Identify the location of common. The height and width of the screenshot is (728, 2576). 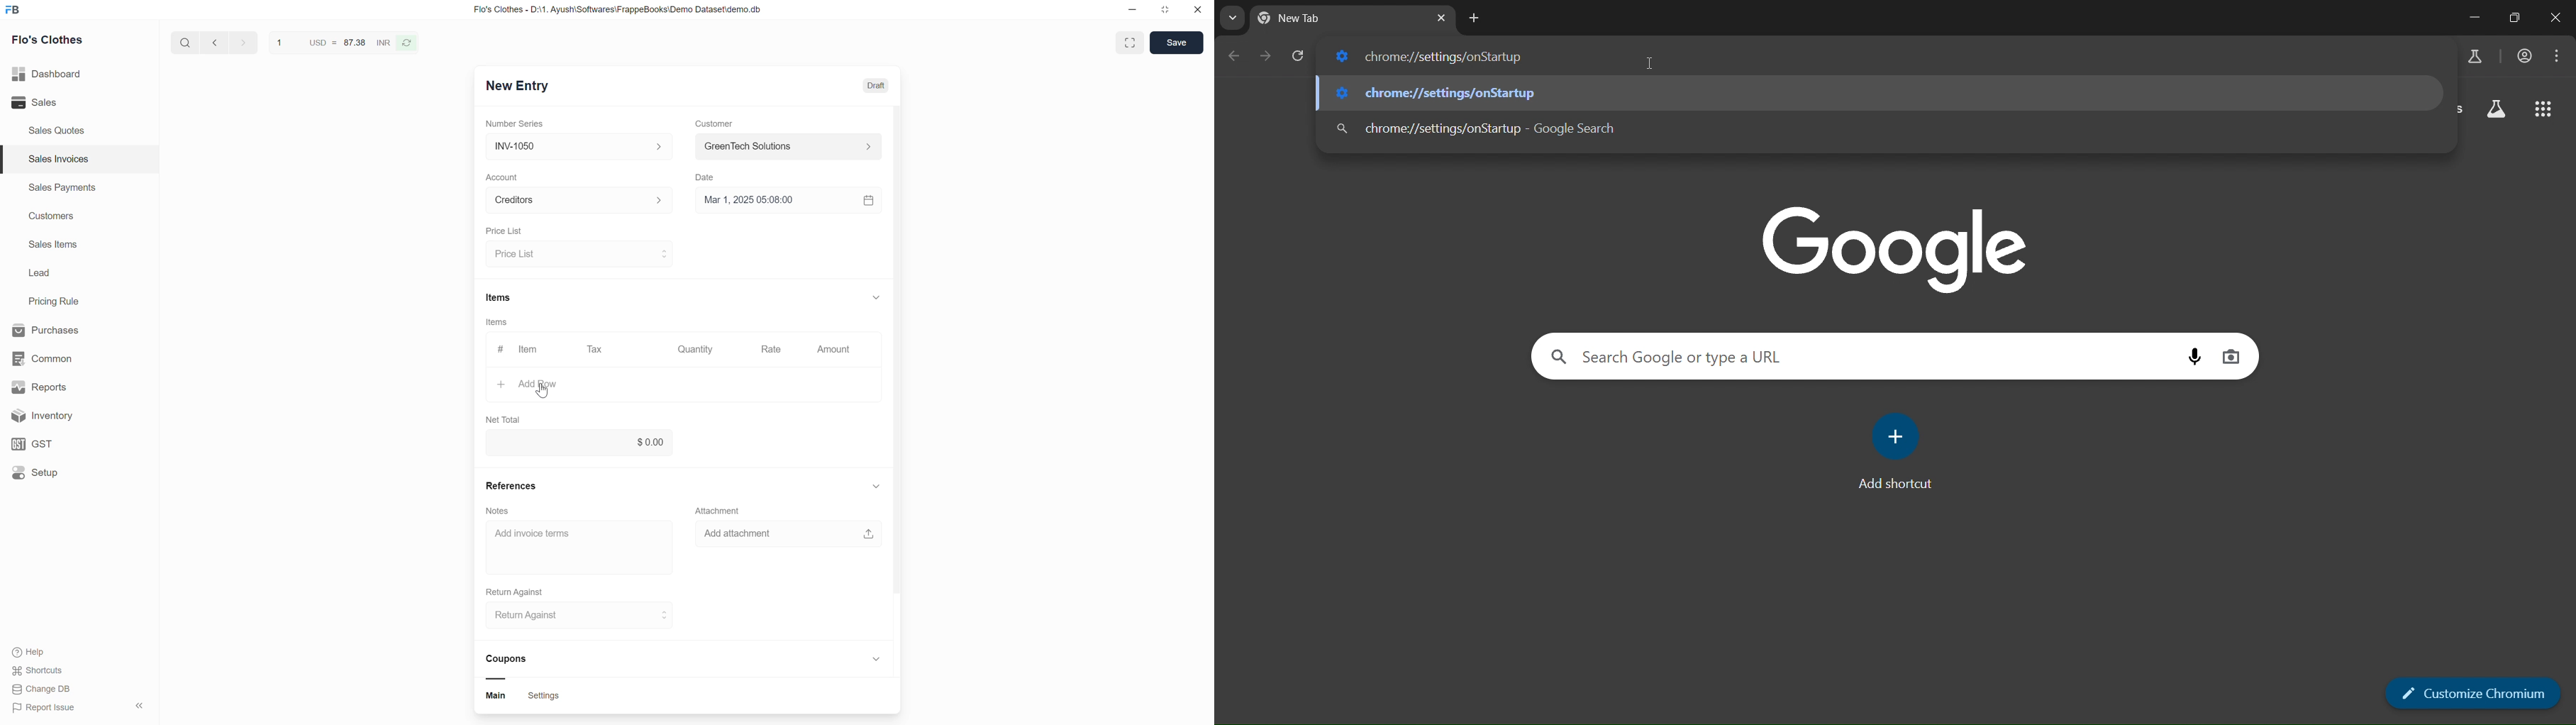
(64, 356).